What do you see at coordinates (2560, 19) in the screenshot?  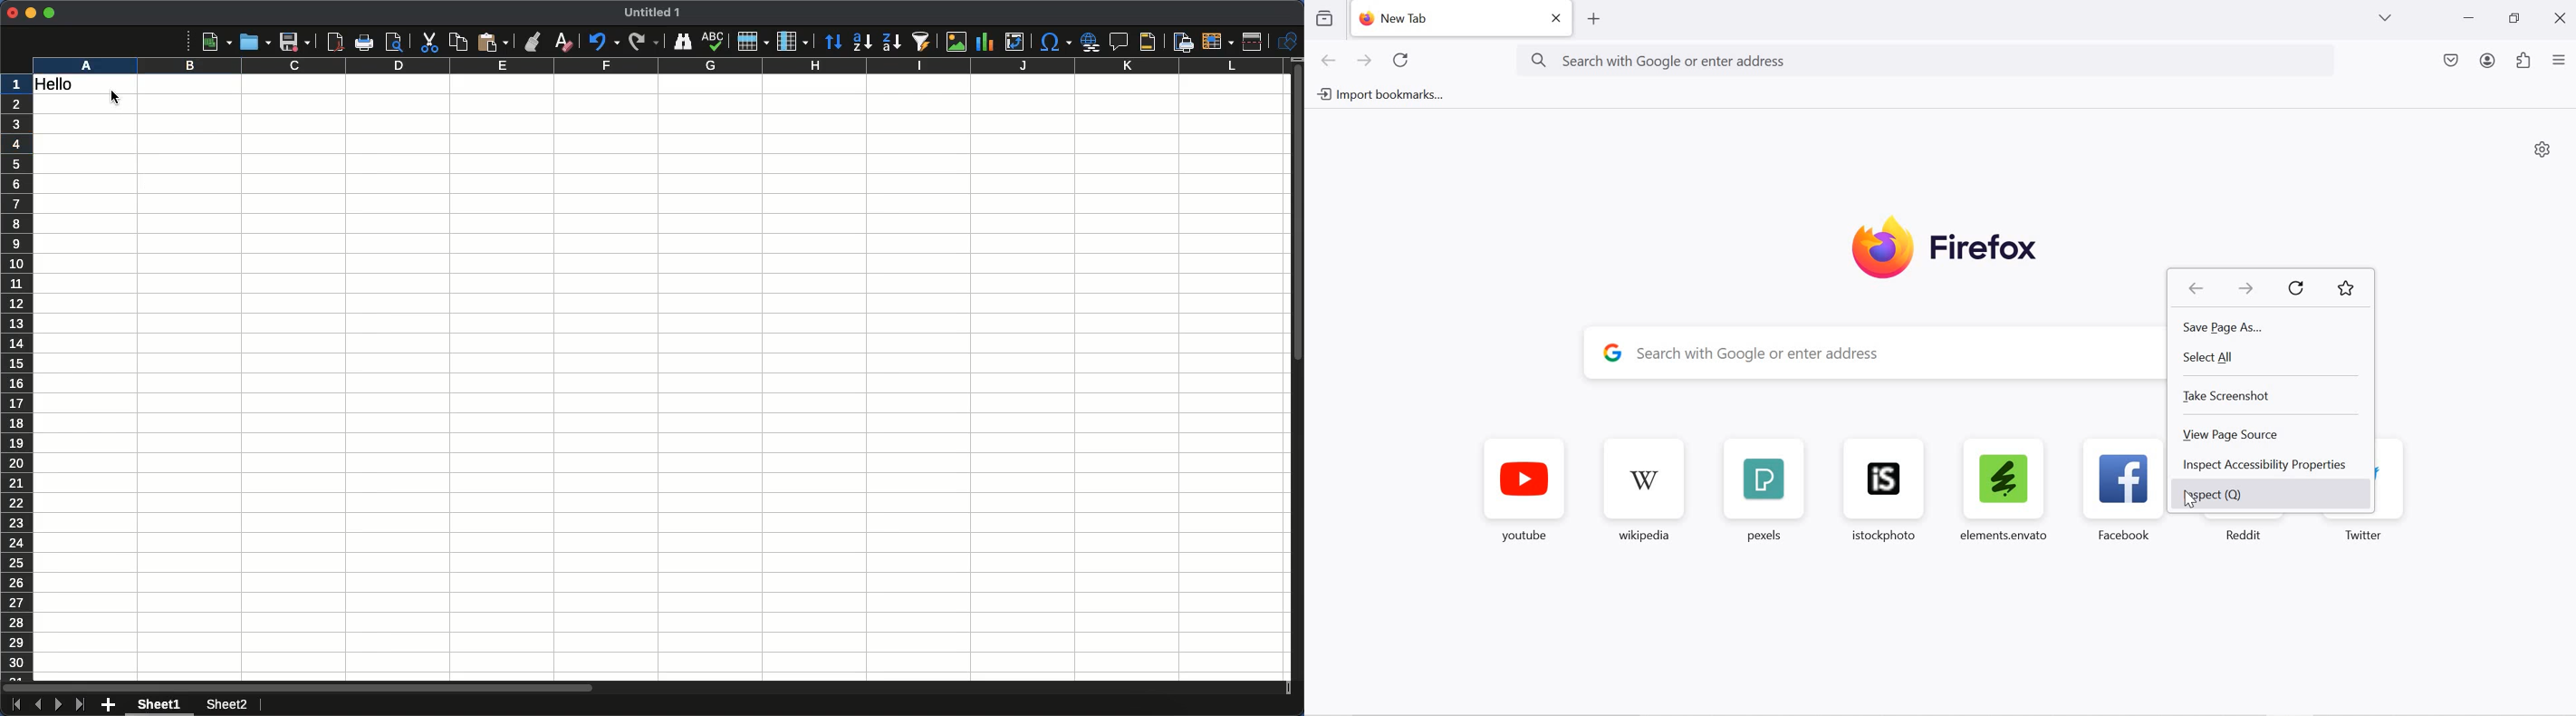 I see `close` at bounding box center [2560, 19].